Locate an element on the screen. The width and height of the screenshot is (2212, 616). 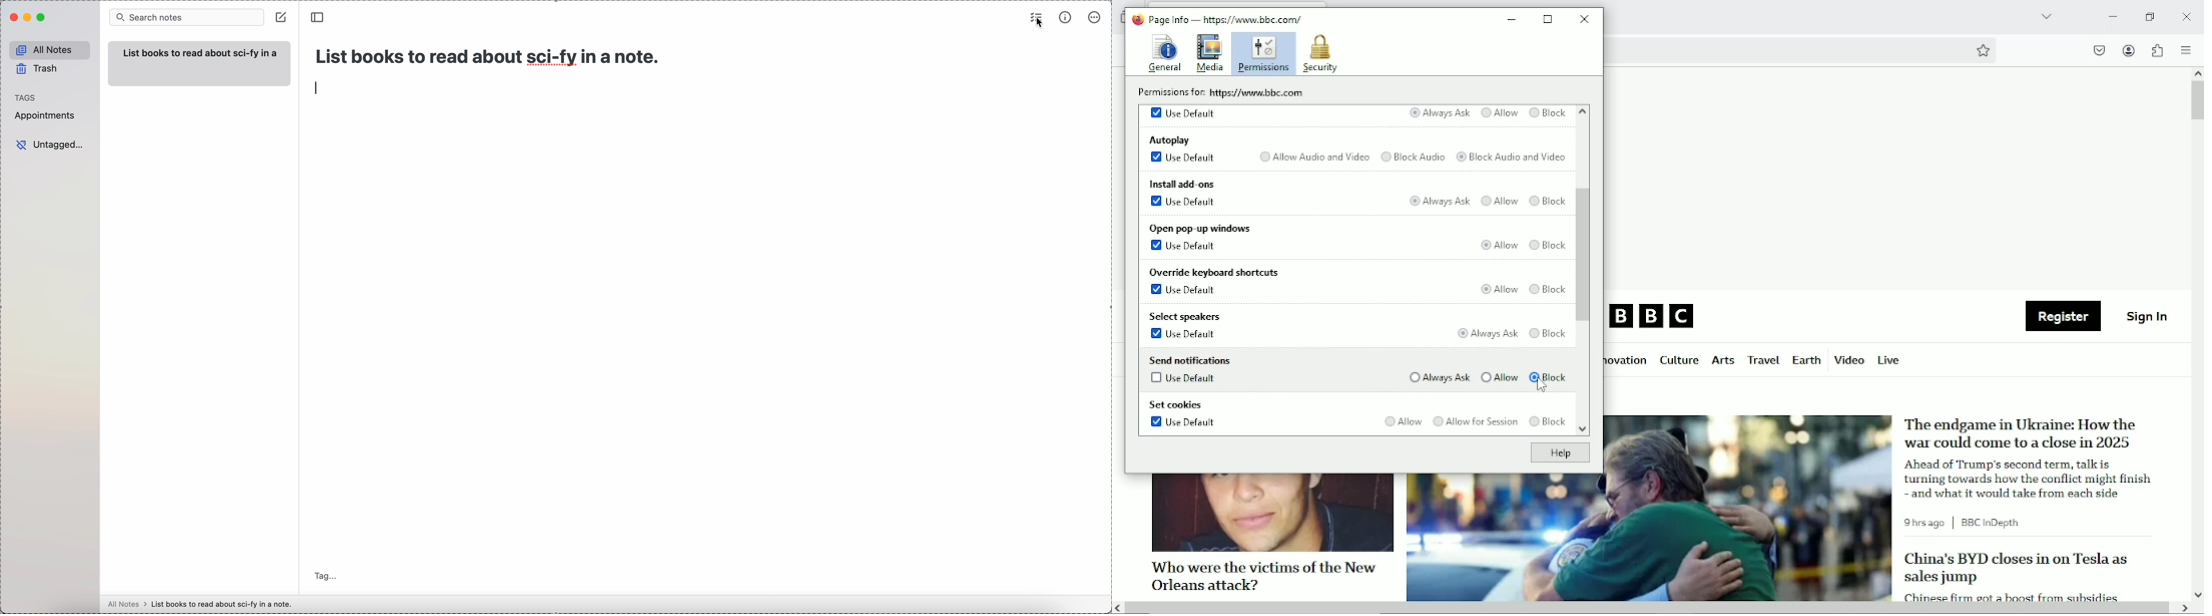
Allow is located at coordinates (1498, 377).